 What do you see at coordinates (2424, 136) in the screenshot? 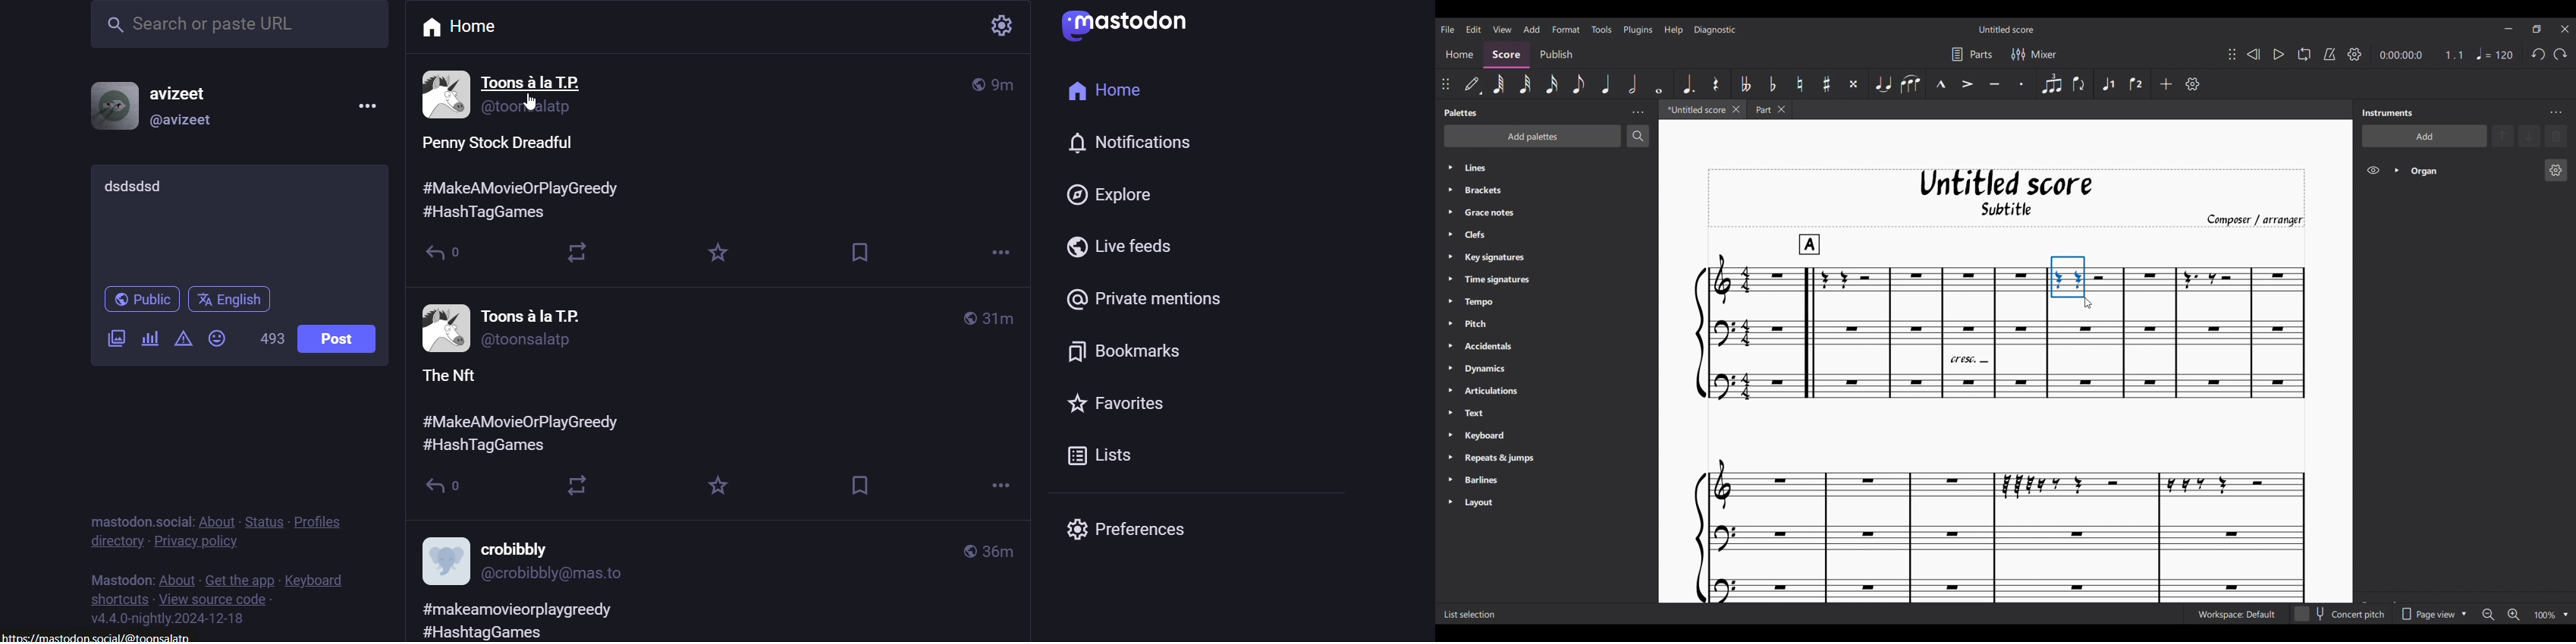
I see `Add instrument` at bounding box center [2424, 136].